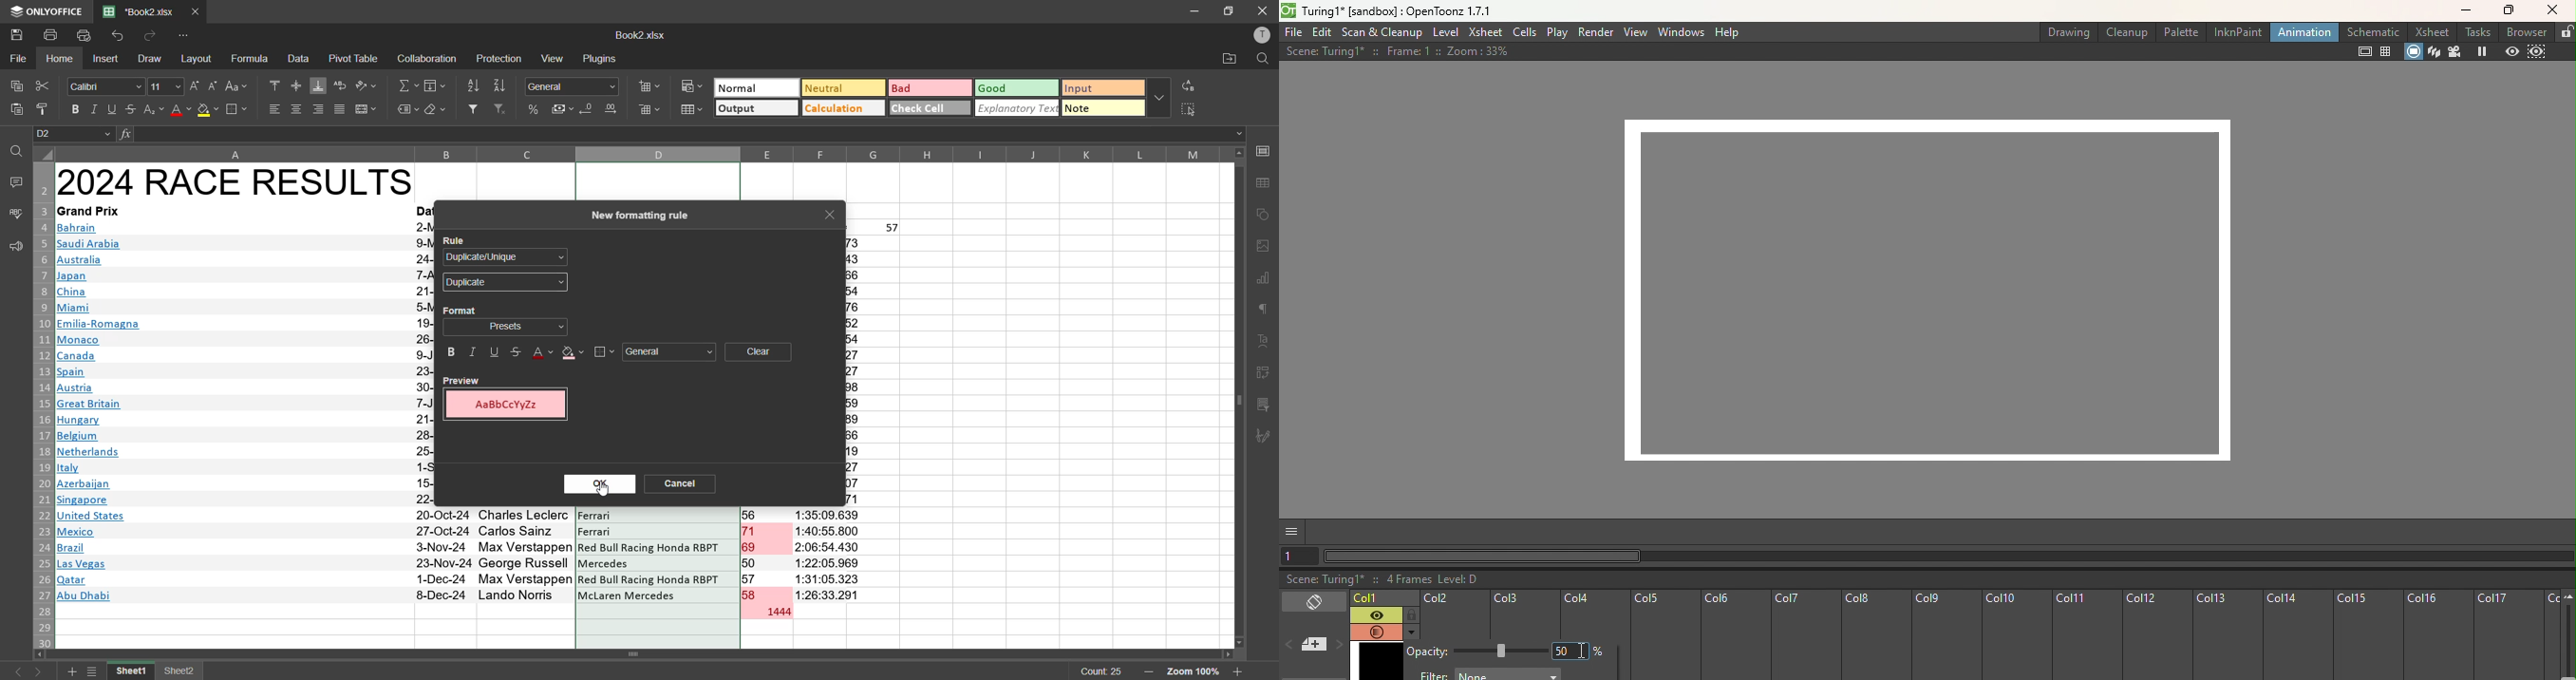 The width and height of the screenshot is (2576, 700). Describe the element at coordinates (604, 352) in the screenshot. I see `borders` at that location.